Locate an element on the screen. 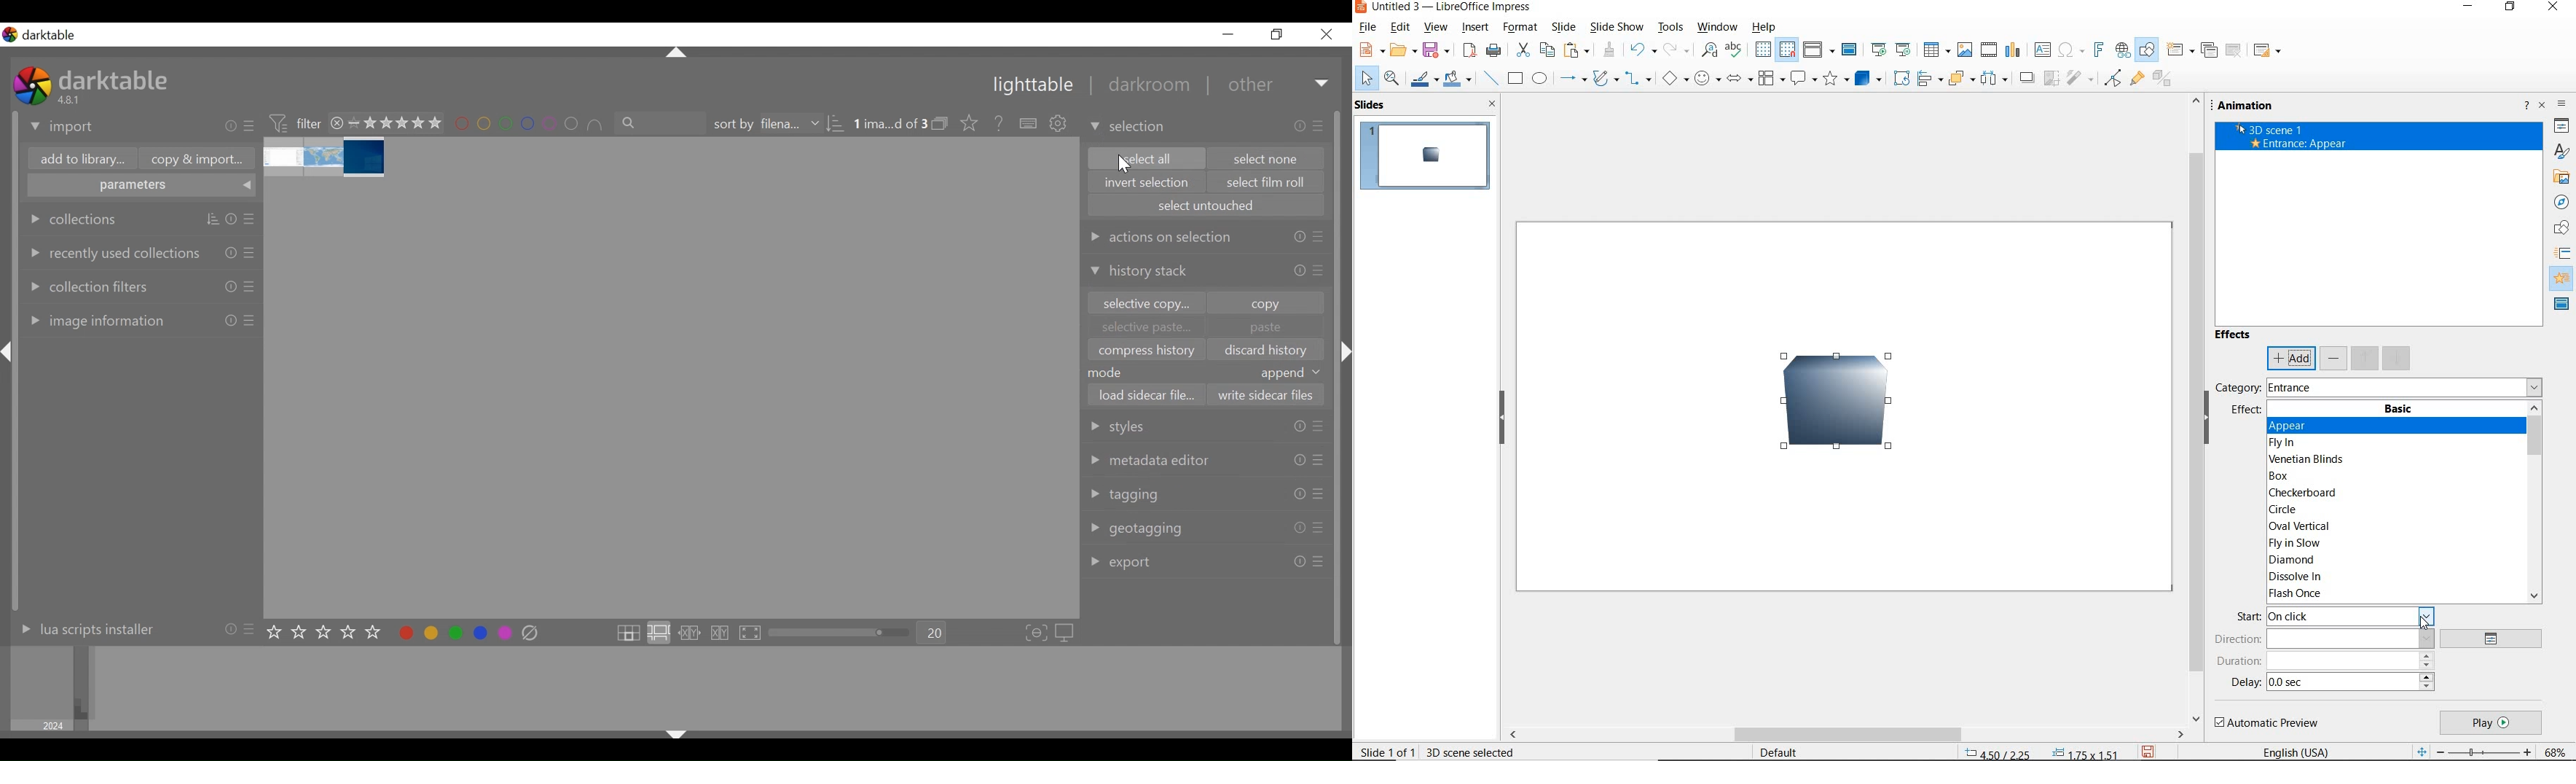 The image size is (2576, 784). save as pdf is located at coordinates (1468, 50).